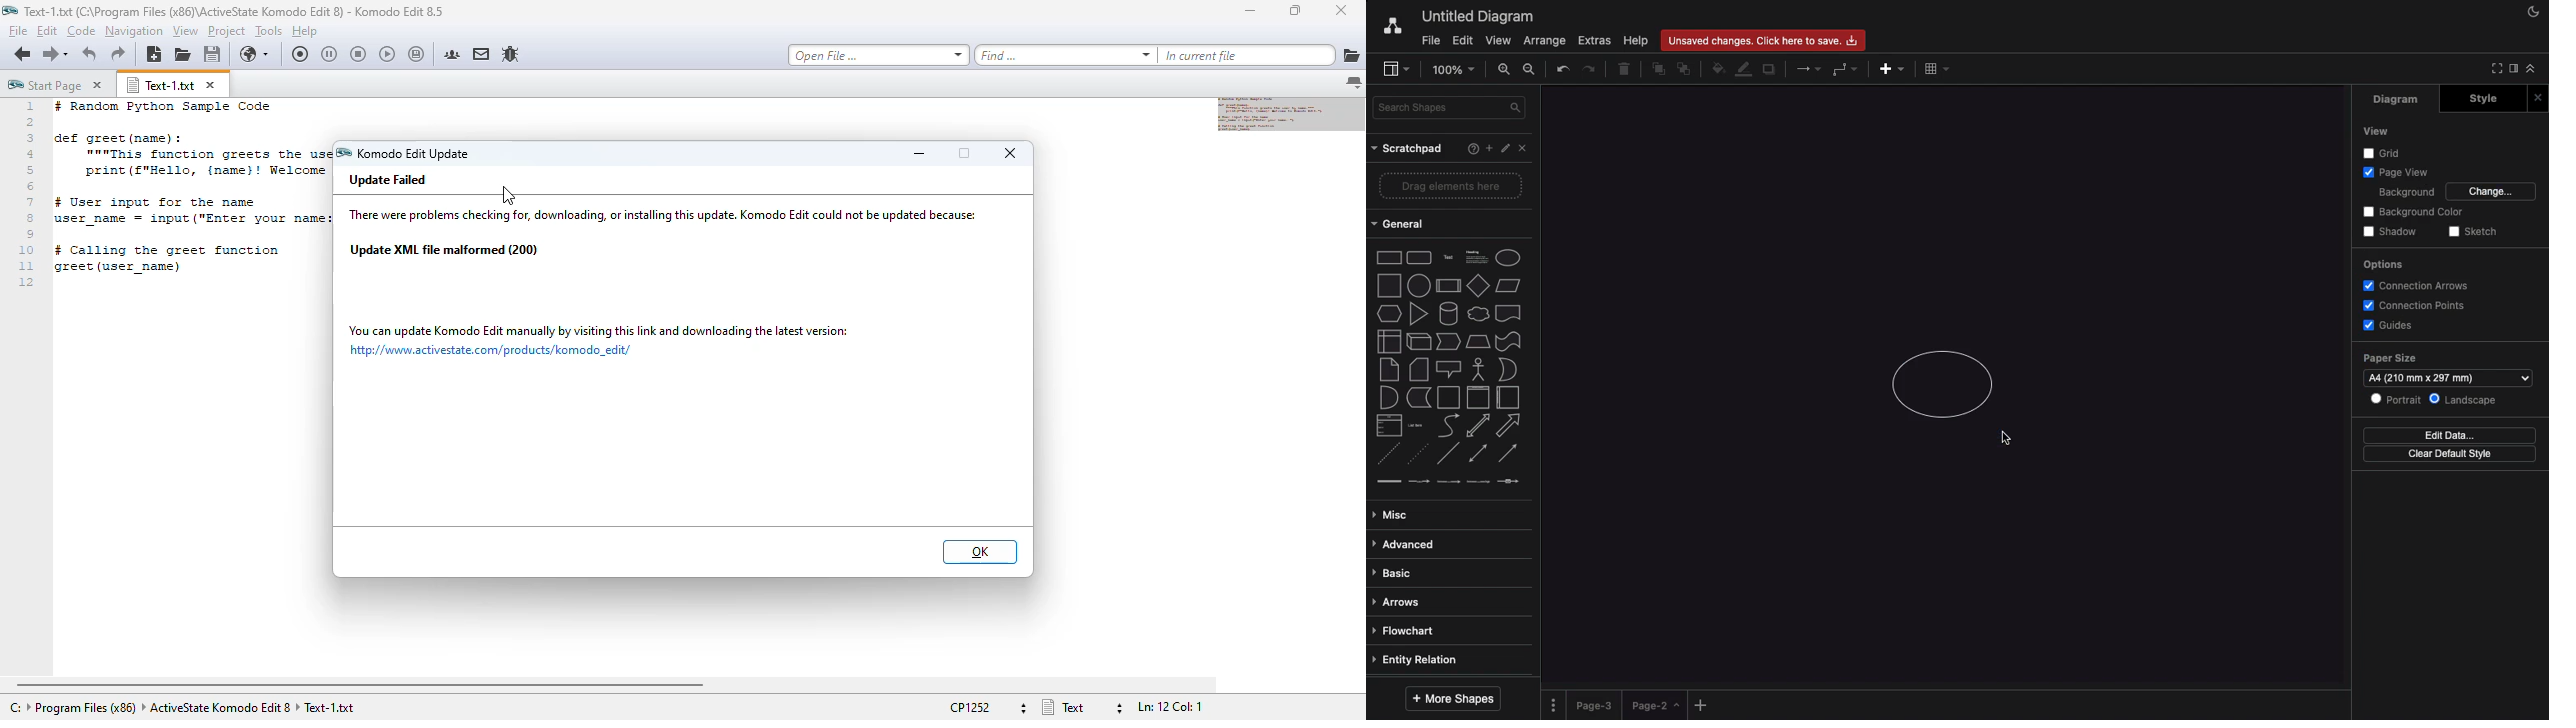 The width and height of the screenshot is (2576, 728). I want to click on container, so click(1448, 398).